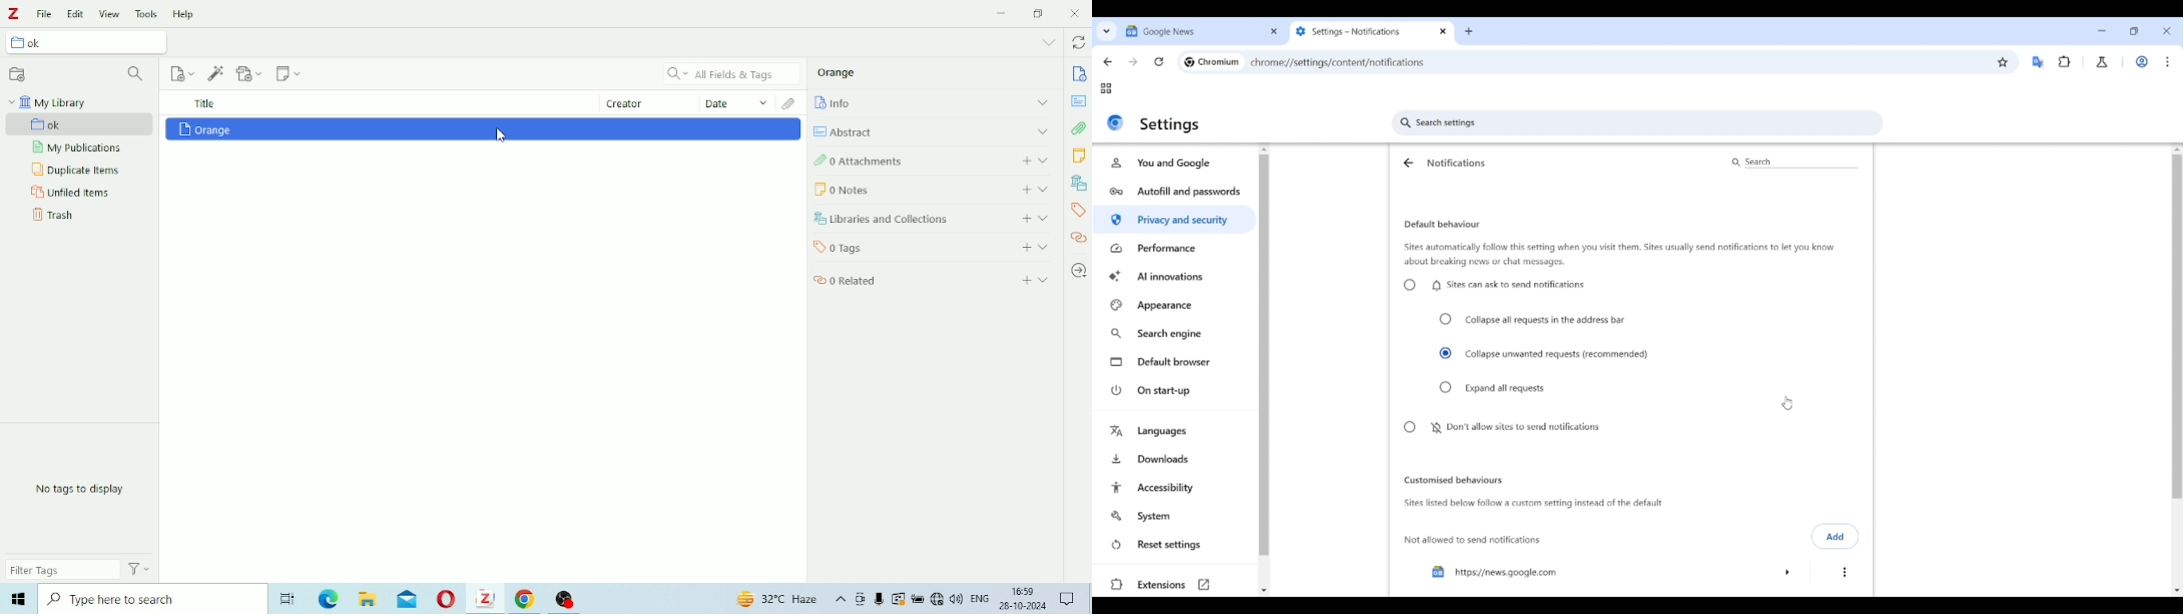 This screenshot has width=2184, height=616. Describe the element at coordinates (1069, 600) in the screenshot. I see `Notifications` at that location.